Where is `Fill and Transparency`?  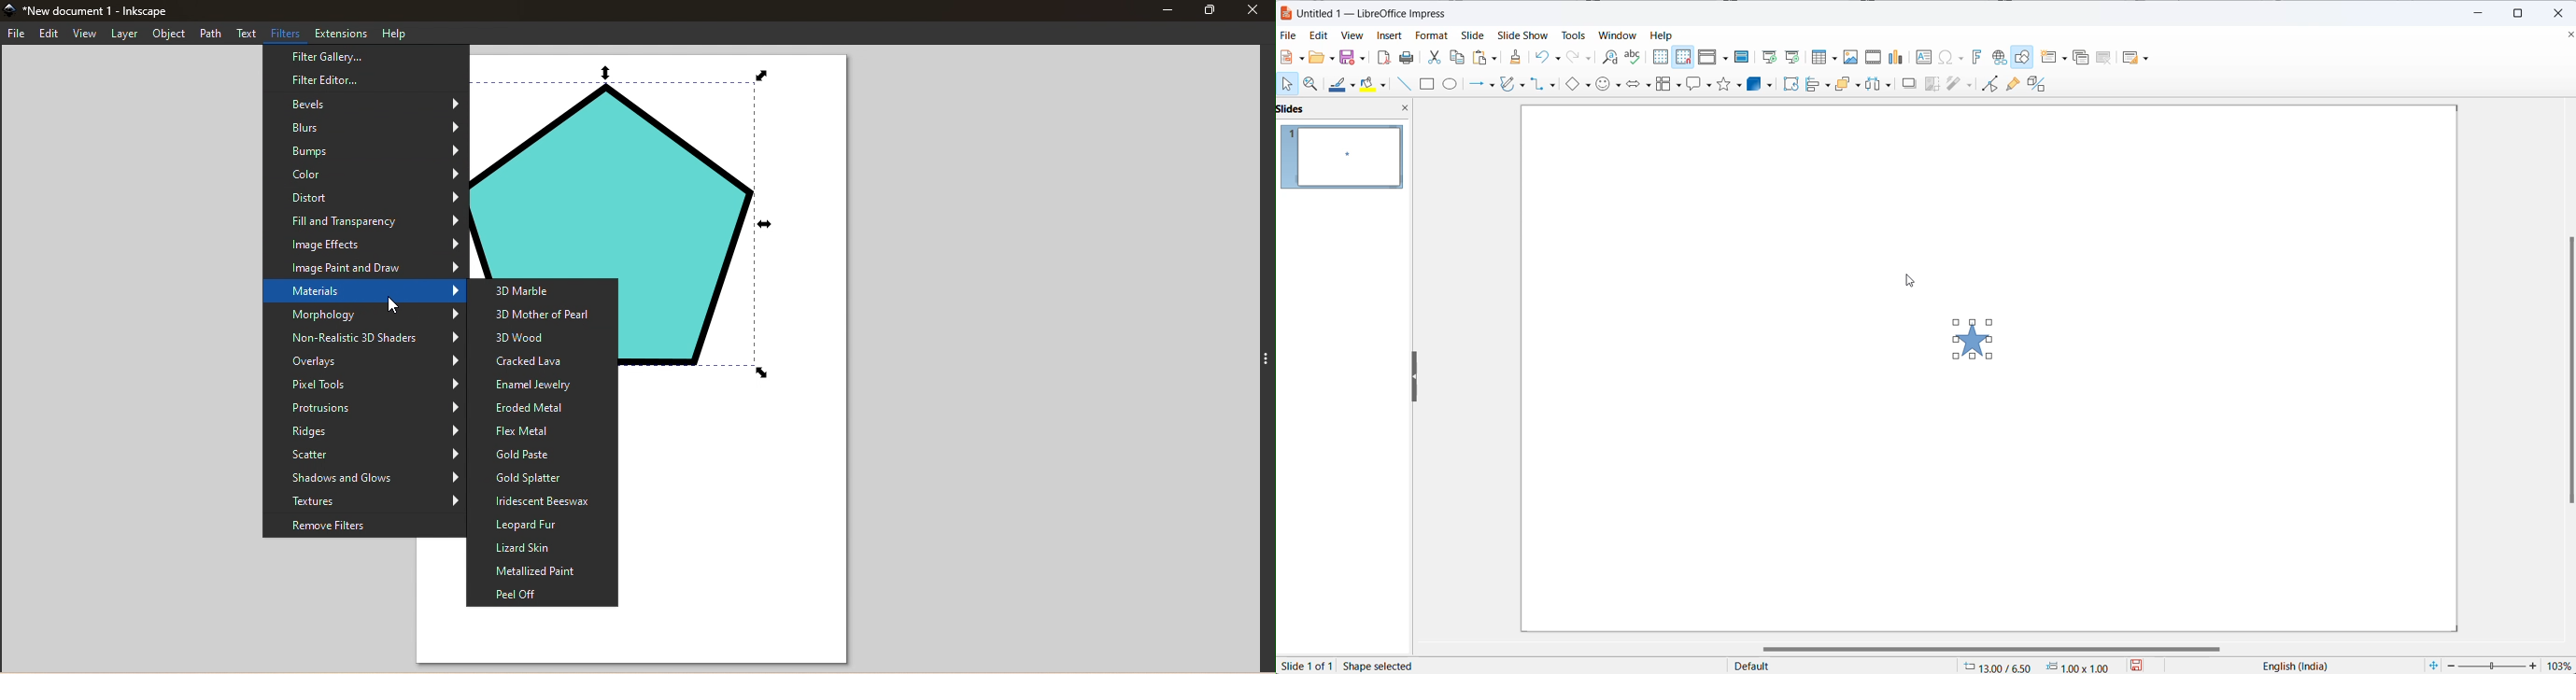
Fill and Transparency is located at coordinates (361, 222).